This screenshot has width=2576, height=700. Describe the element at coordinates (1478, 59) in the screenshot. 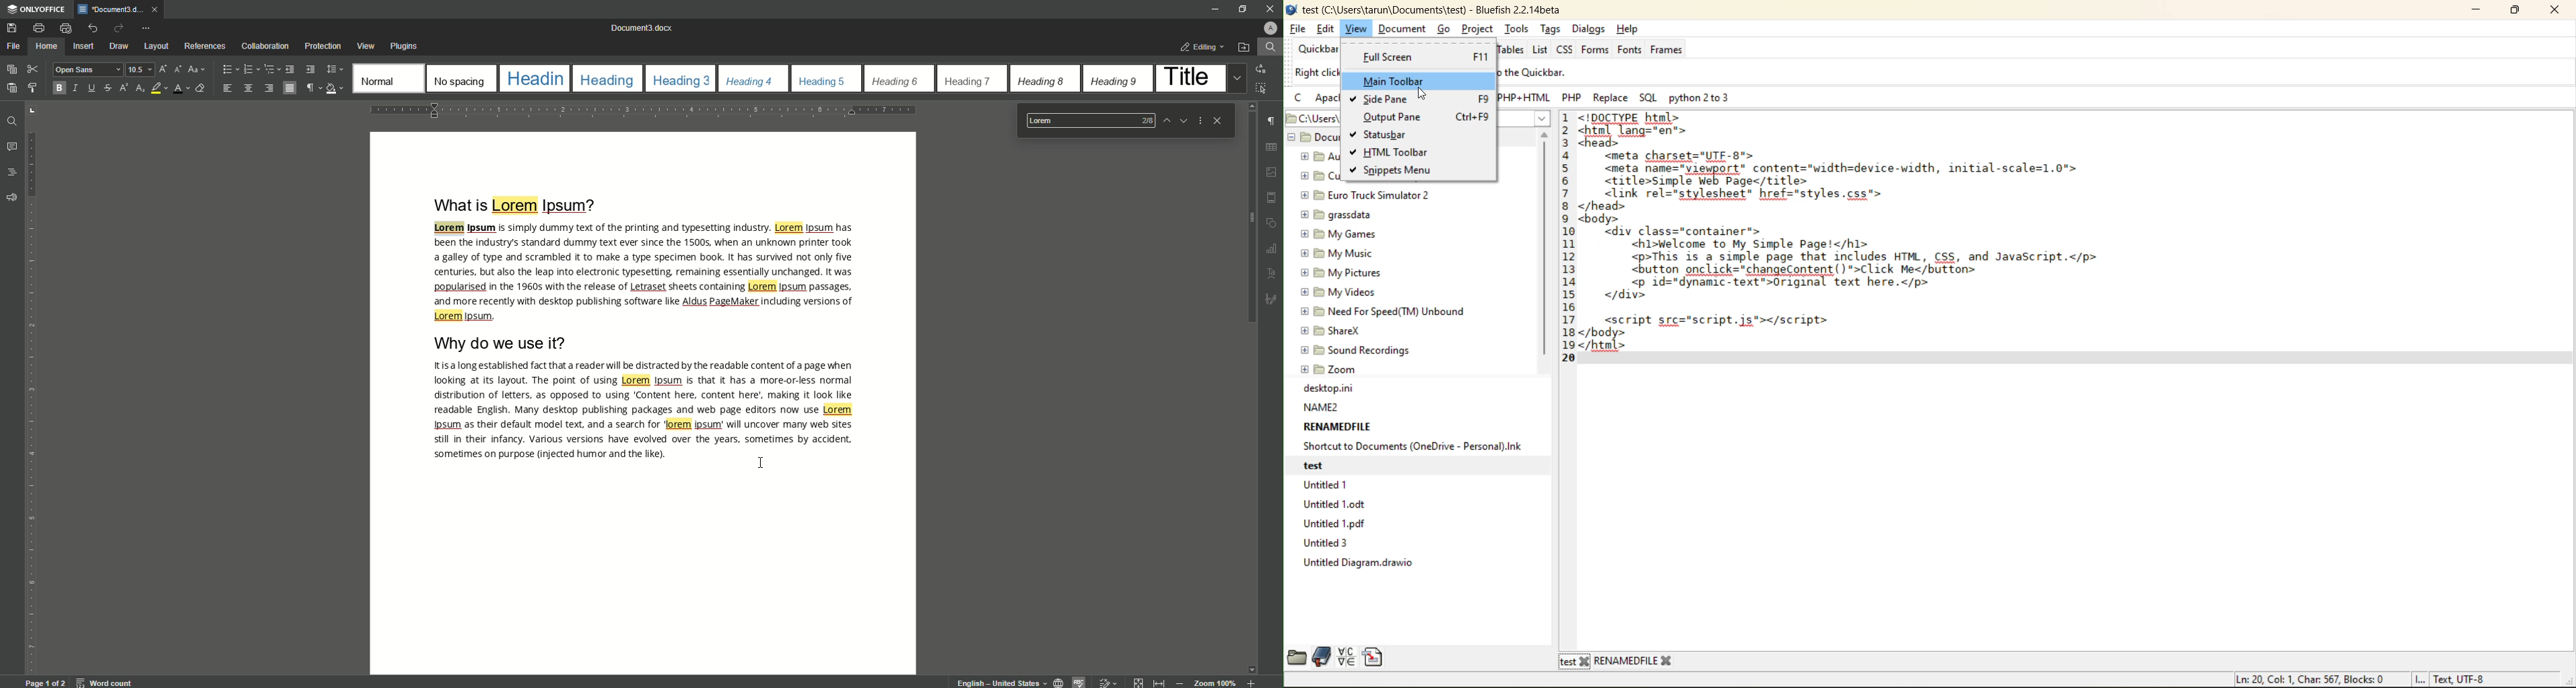

I see `F11` at that location.